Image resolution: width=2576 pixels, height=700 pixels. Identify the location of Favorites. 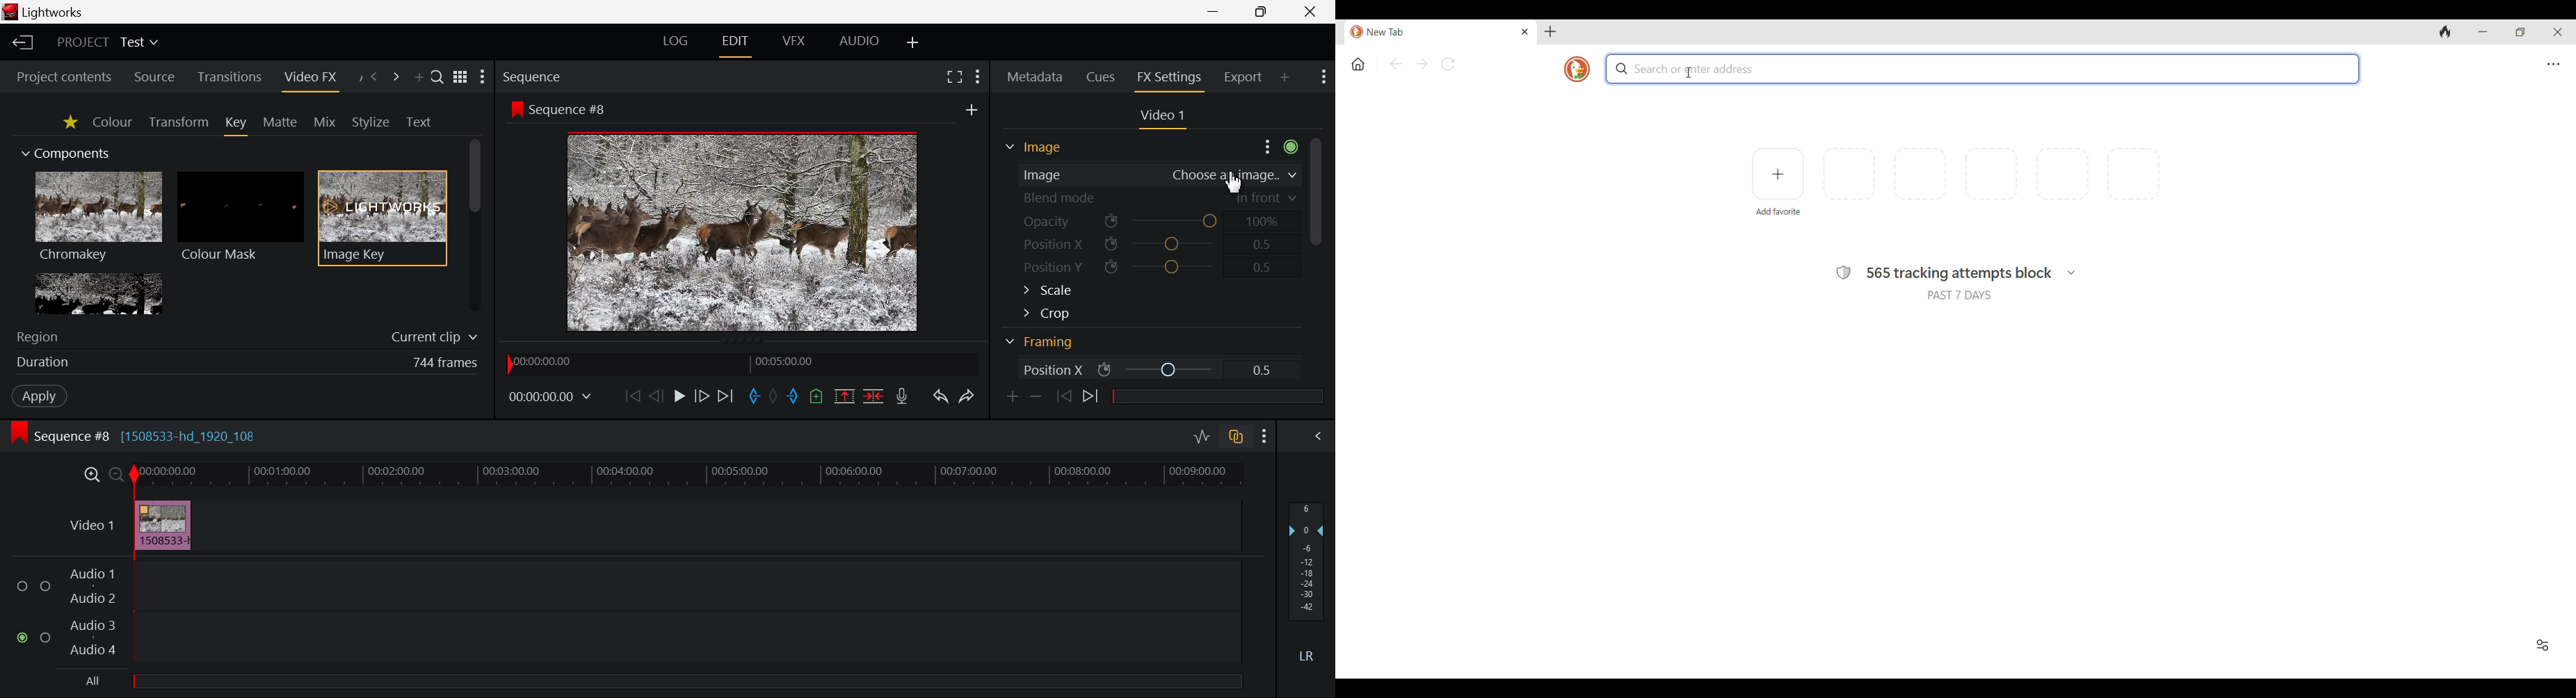
(71, 124).